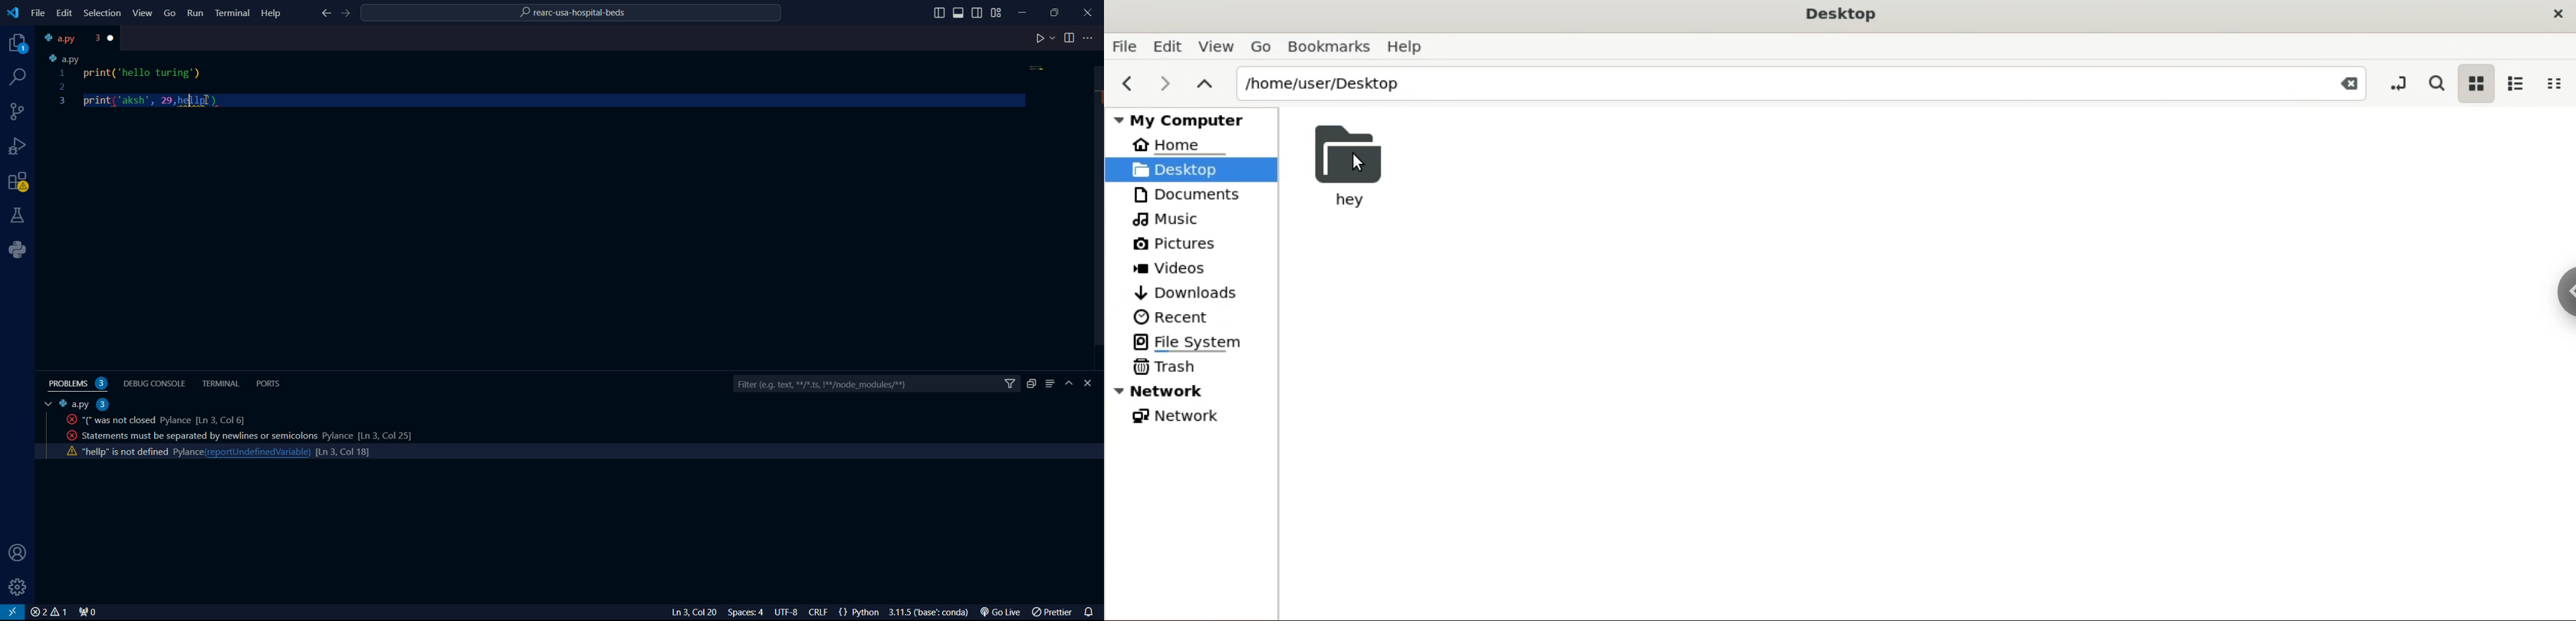 The image size is (2576, 644). What do you see at coordinates (348, 14) in the screenshot?
I see `foward` at bounding box center [348, 14].